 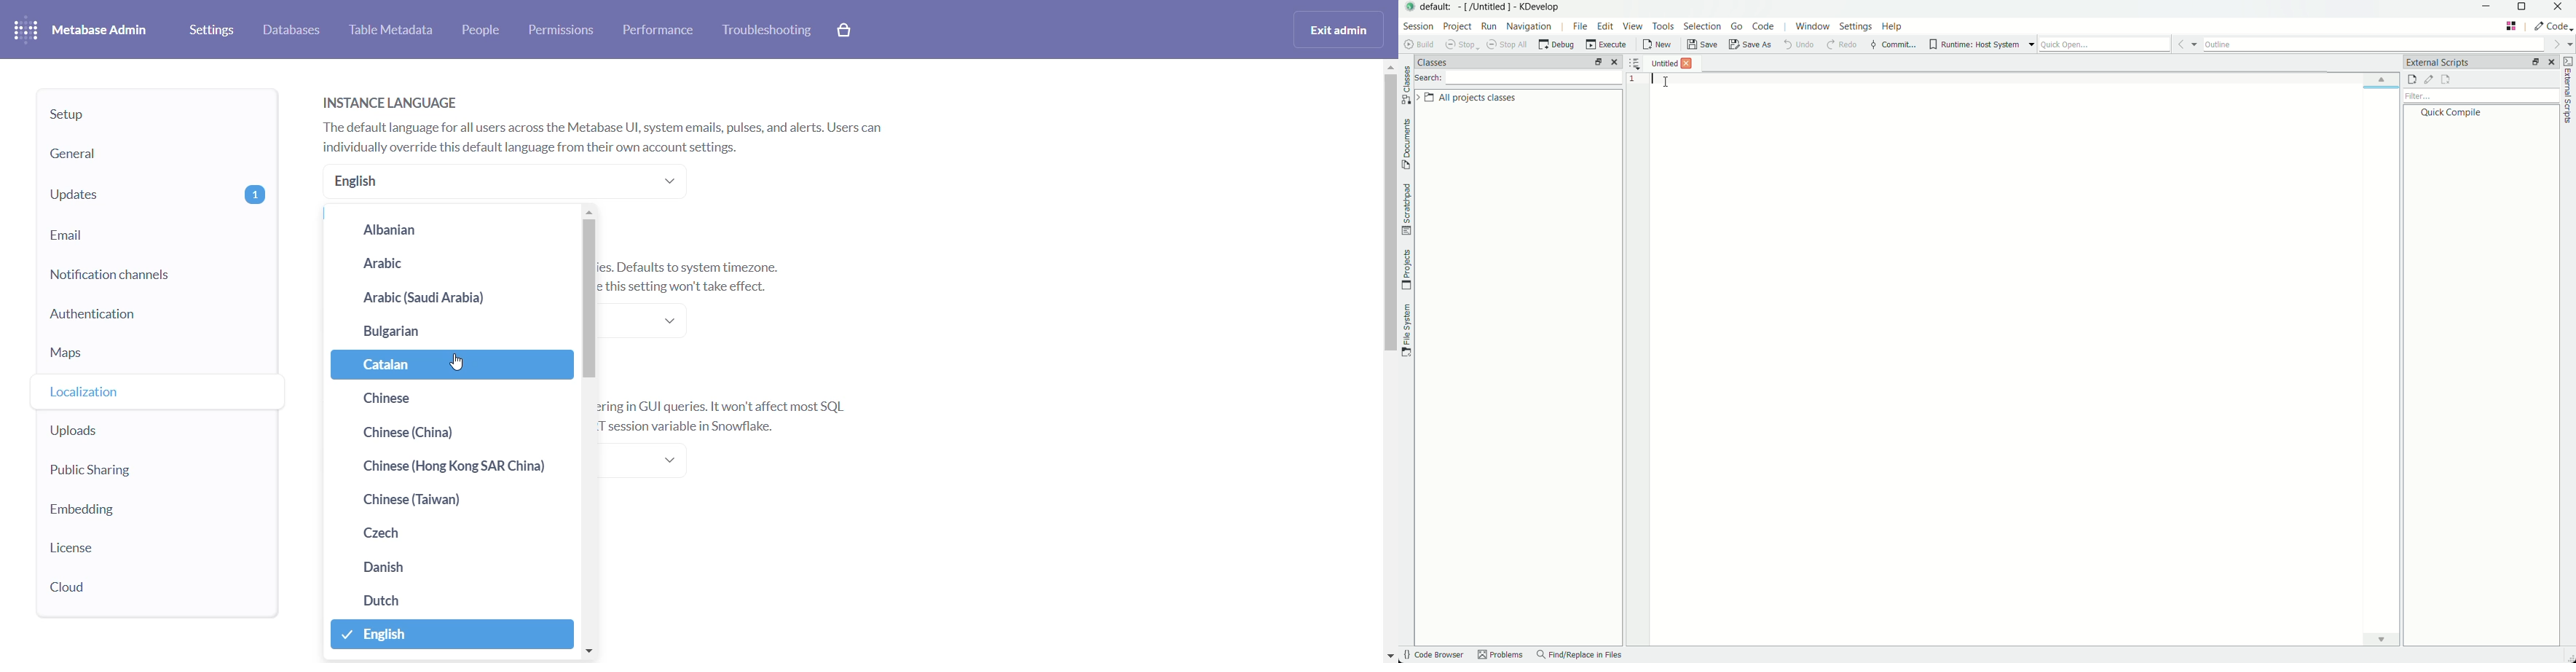 What do you see at coordinates (151, 316) in the screenshot?
I see `authentication` at bounding box center [151, 316].